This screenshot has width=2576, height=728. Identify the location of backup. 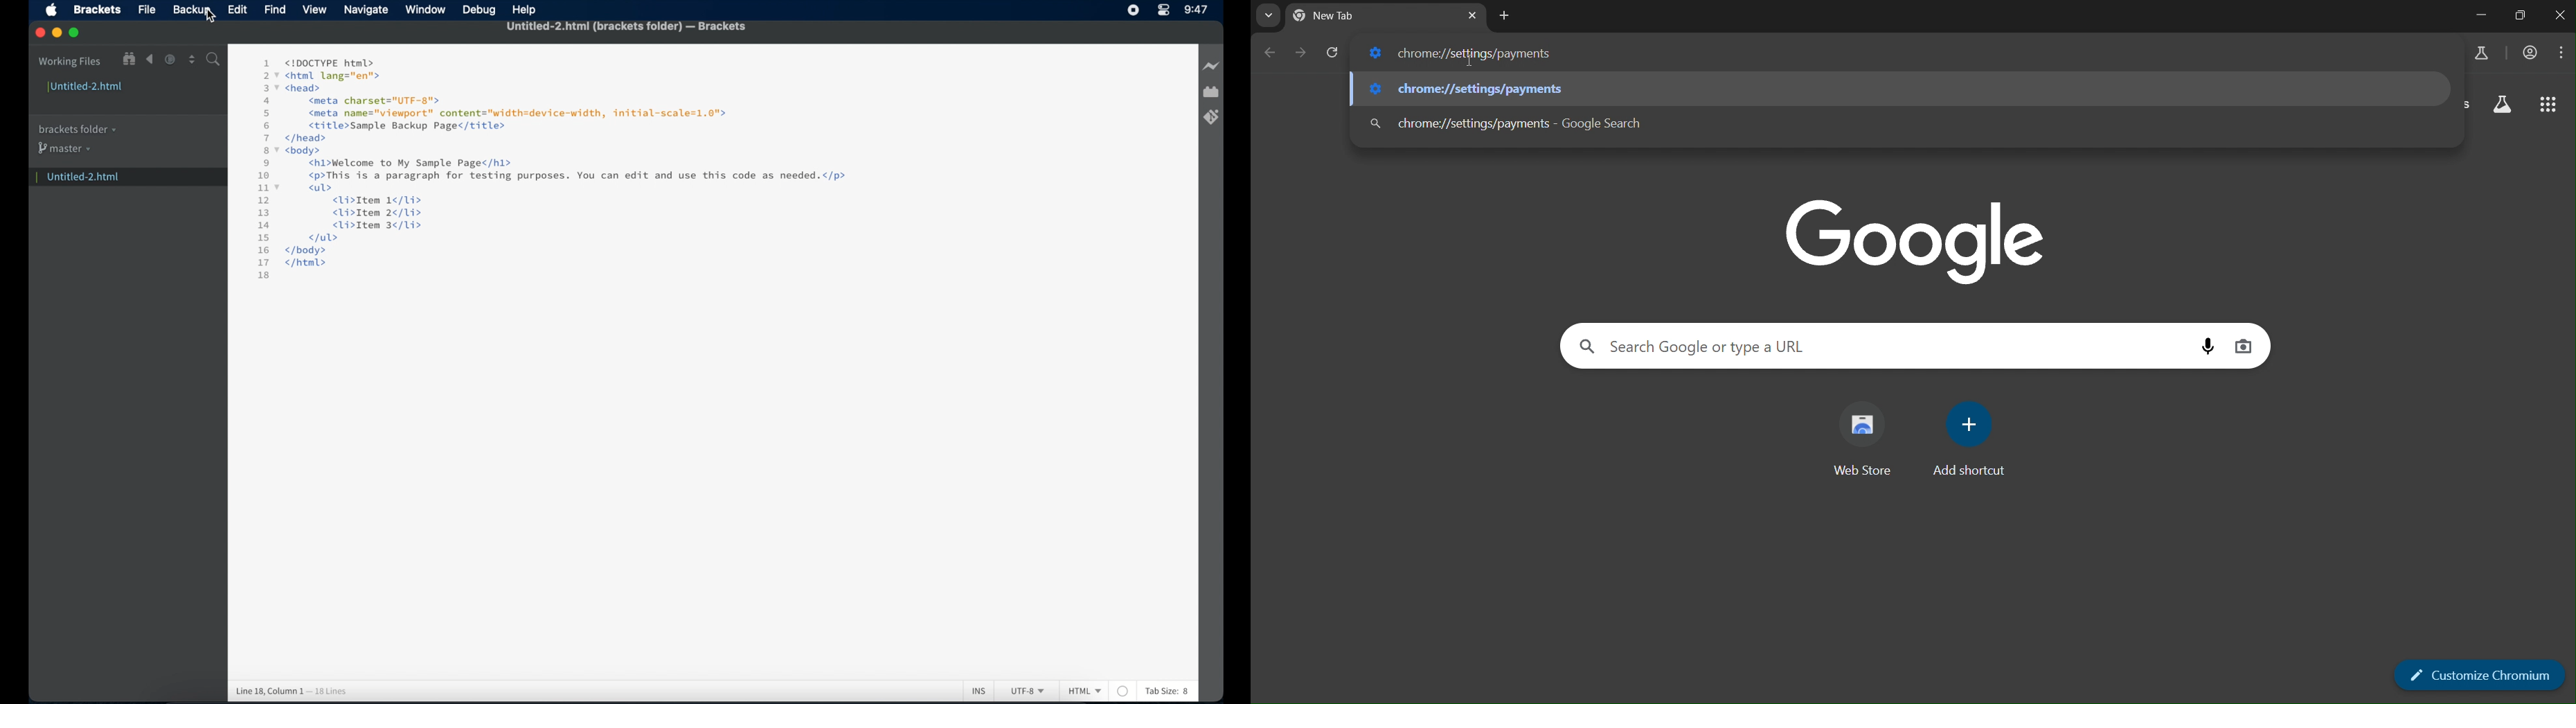
(192, 11).